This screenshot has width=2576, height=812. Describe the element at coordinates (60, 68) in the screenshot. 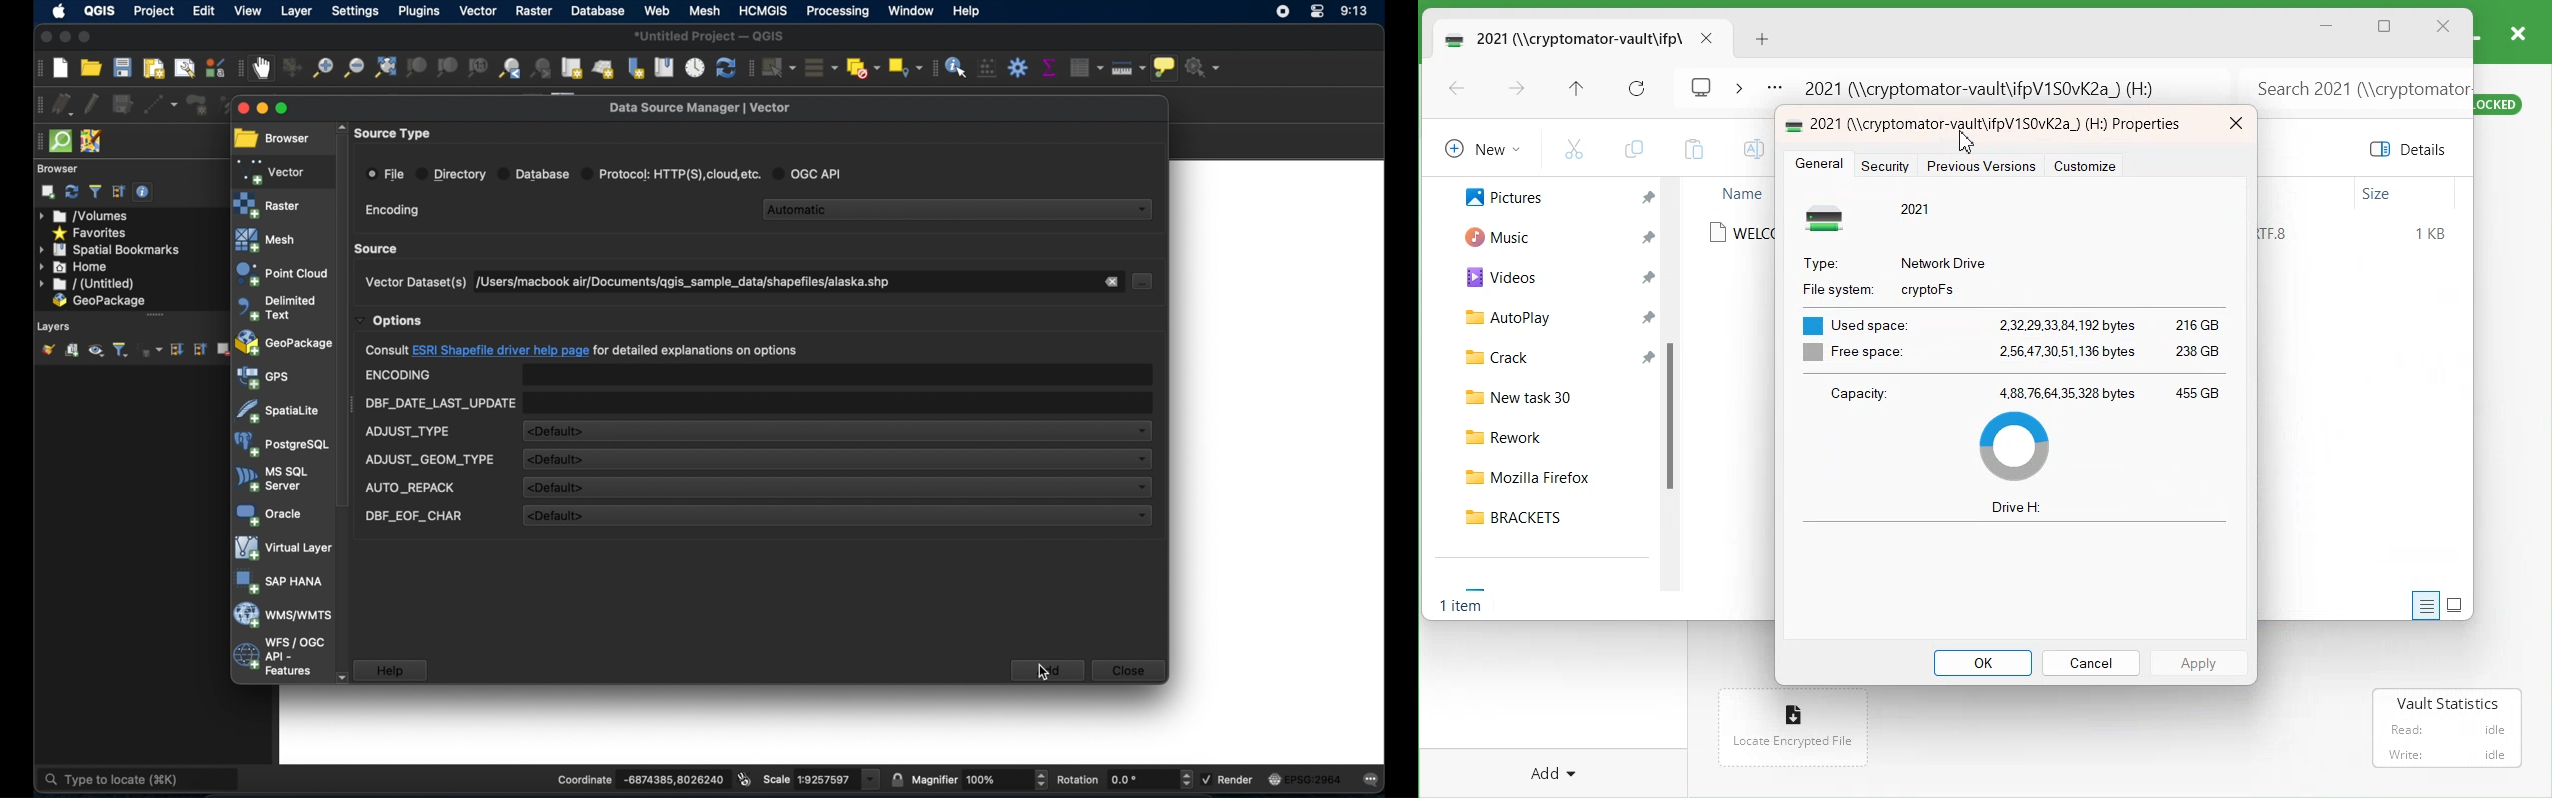

I see `new project` at that location.